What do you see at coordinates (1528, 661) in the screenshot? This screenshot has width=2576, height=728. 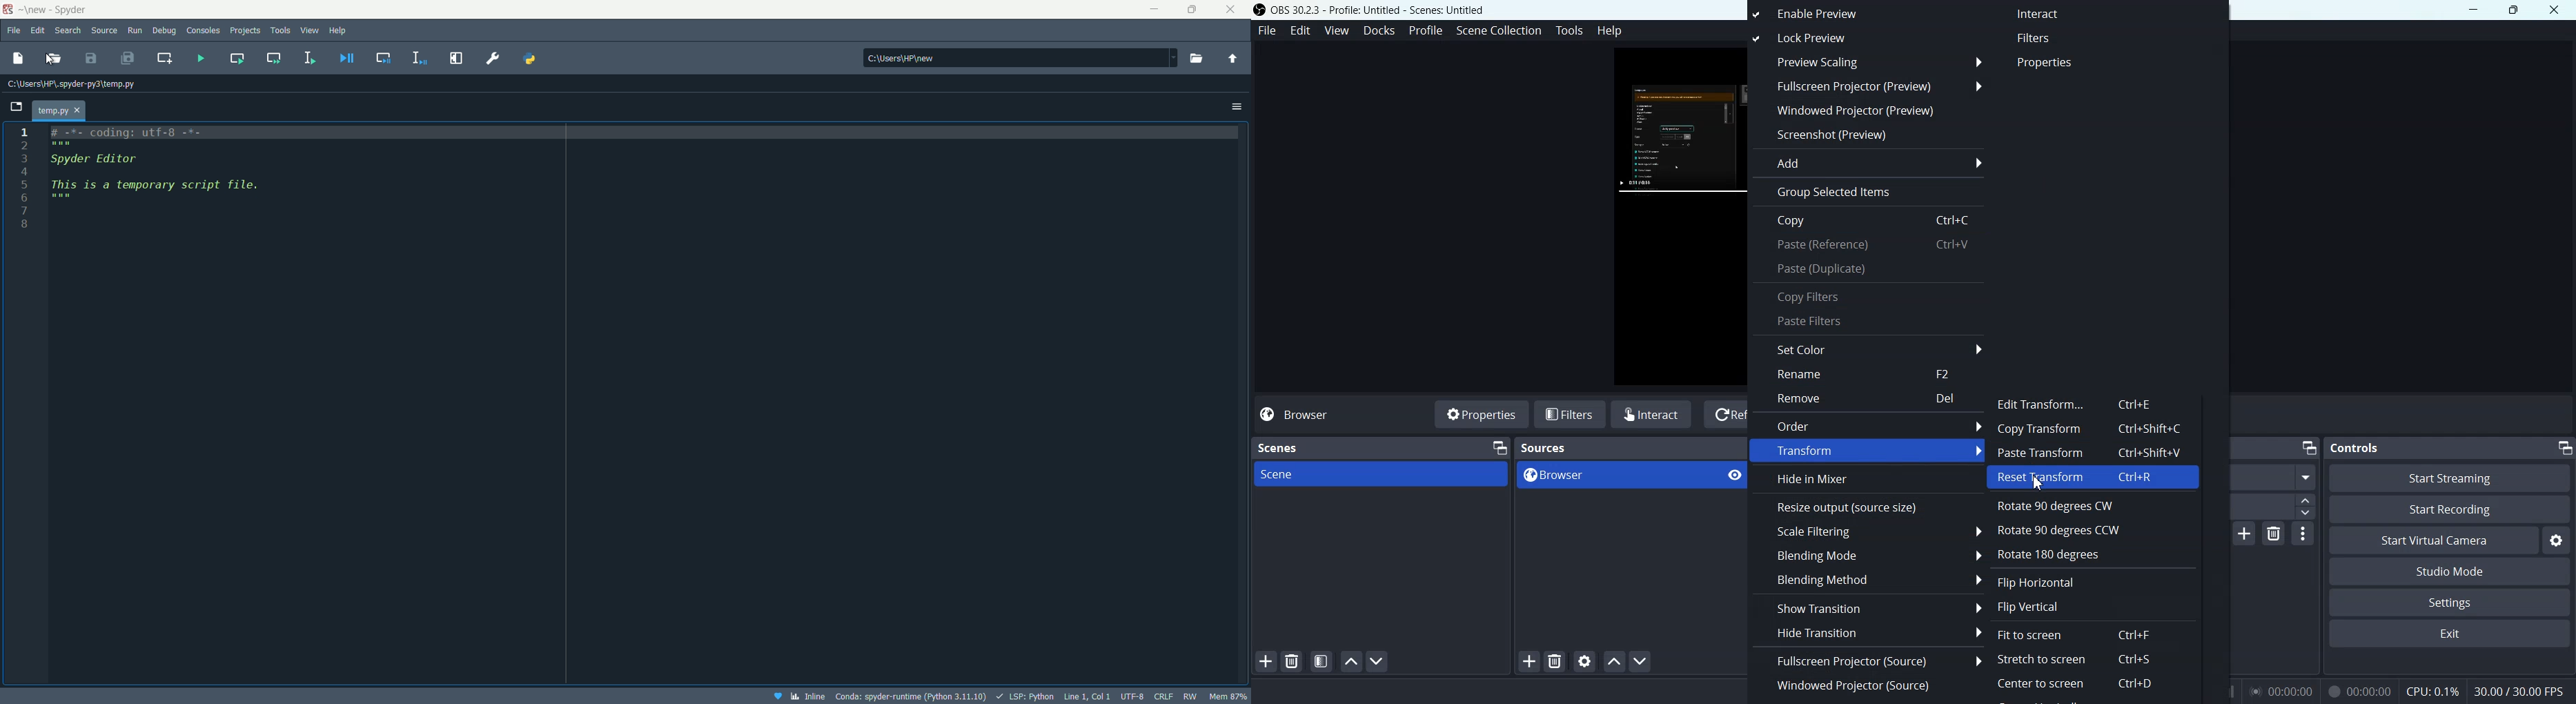 I see `Add Source` at bounding box center [1528, 661].